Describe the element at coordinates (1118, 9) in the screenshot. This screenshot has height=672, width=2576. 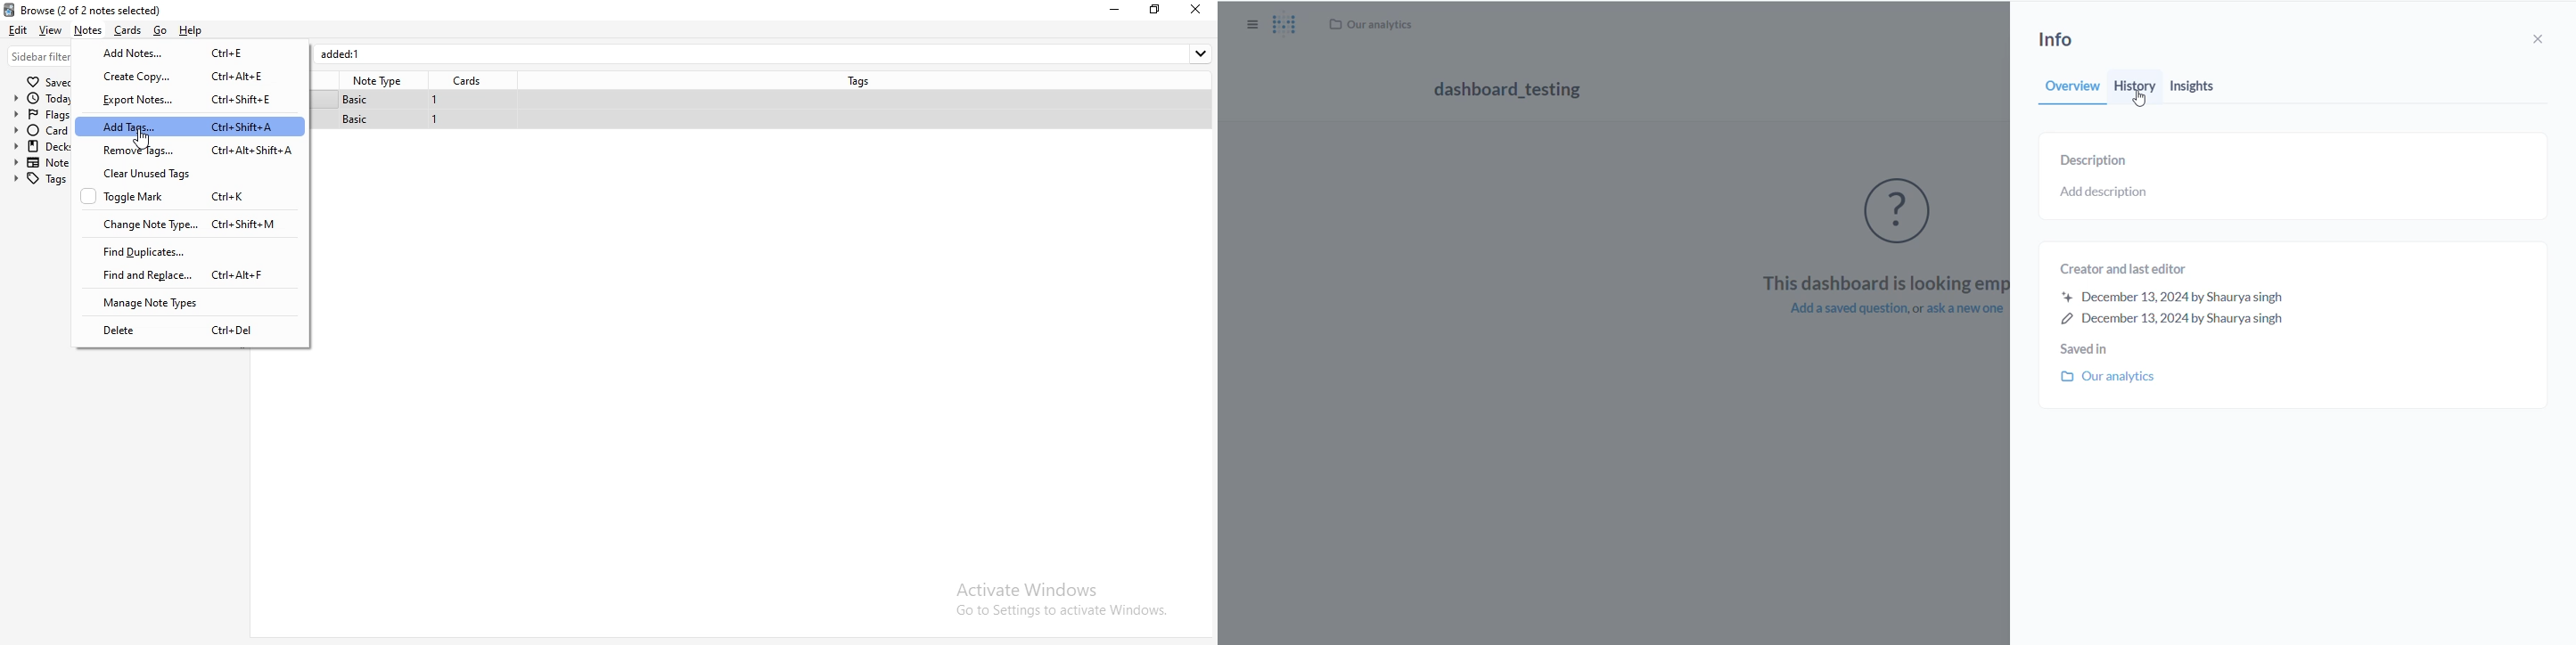
I see `minimise` at that location.